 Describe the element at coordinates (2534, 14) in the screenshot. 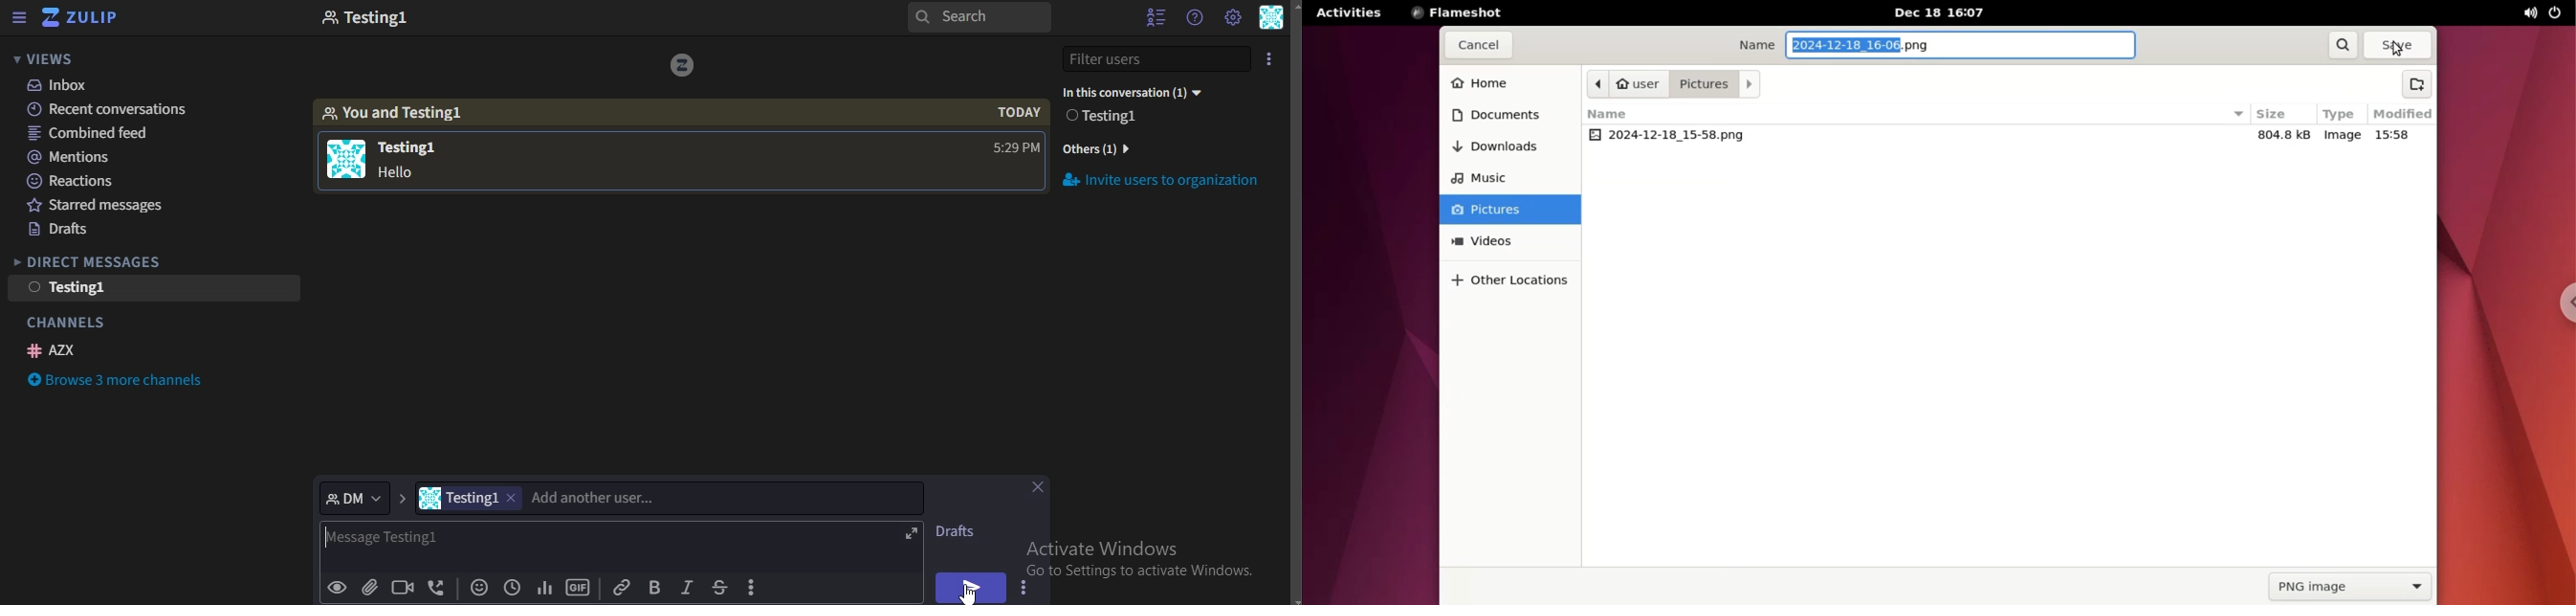

I see `sound control` at that location.